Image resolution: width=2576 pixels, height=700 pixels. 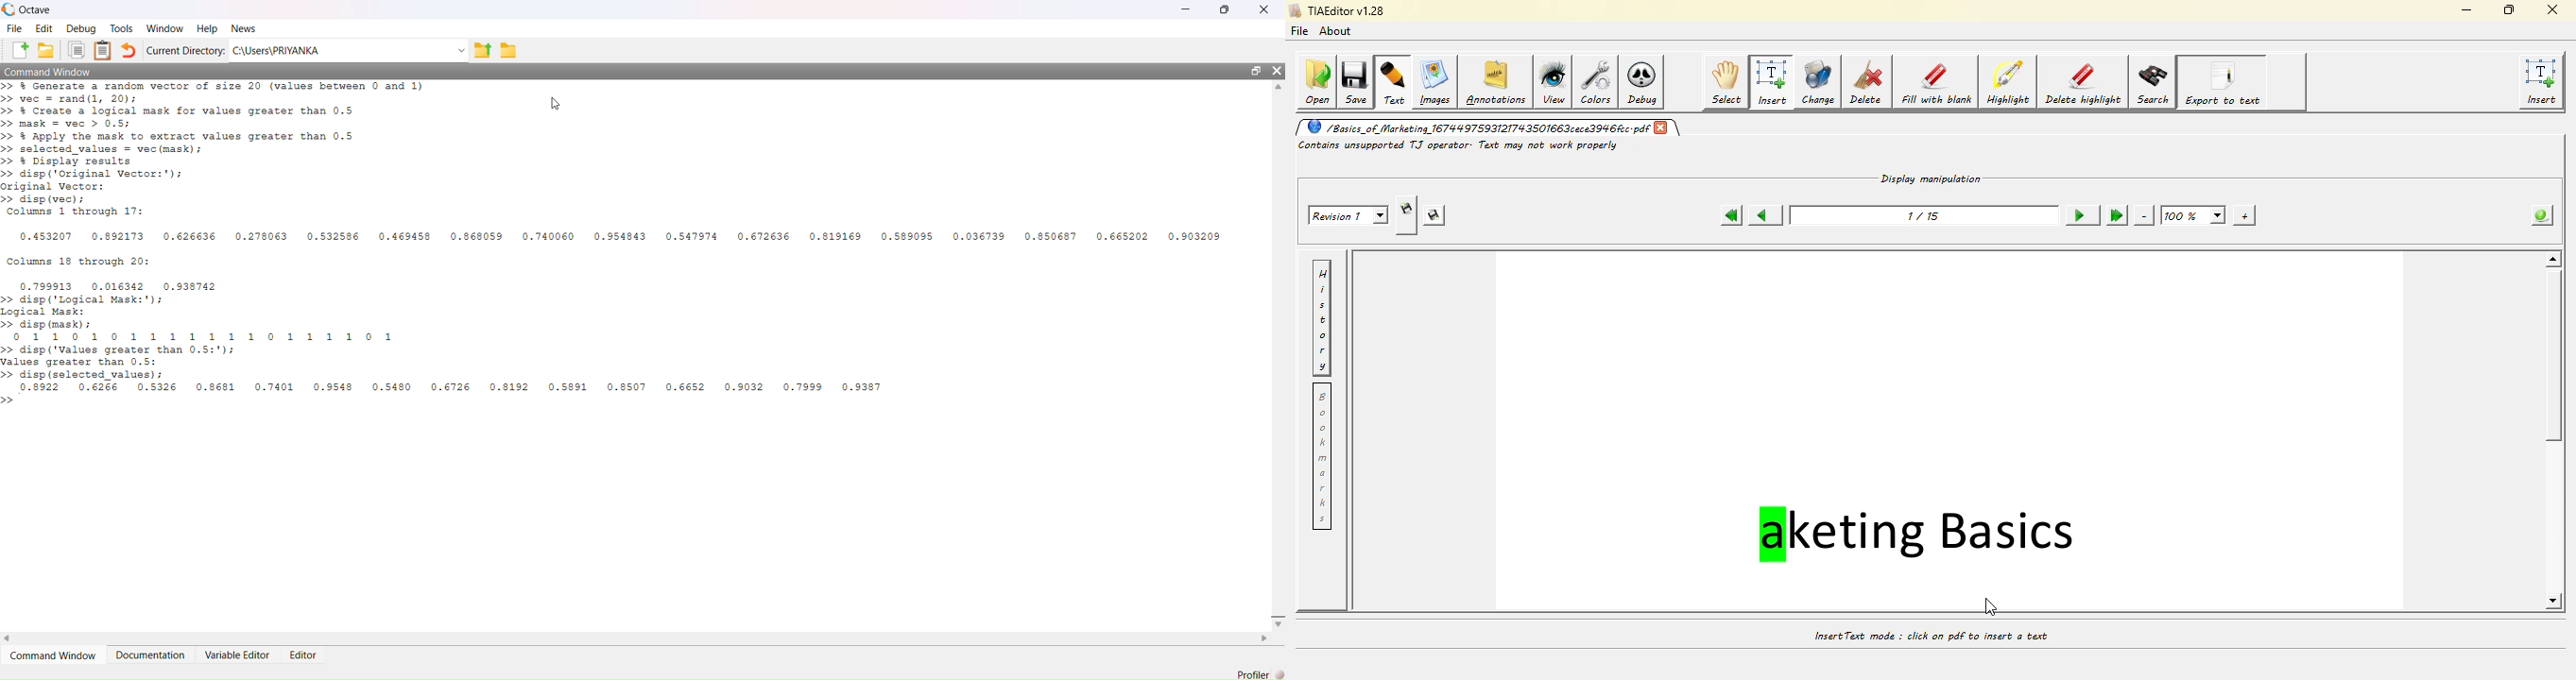 I want to click on Profiler, so click(x=1257, y=673).